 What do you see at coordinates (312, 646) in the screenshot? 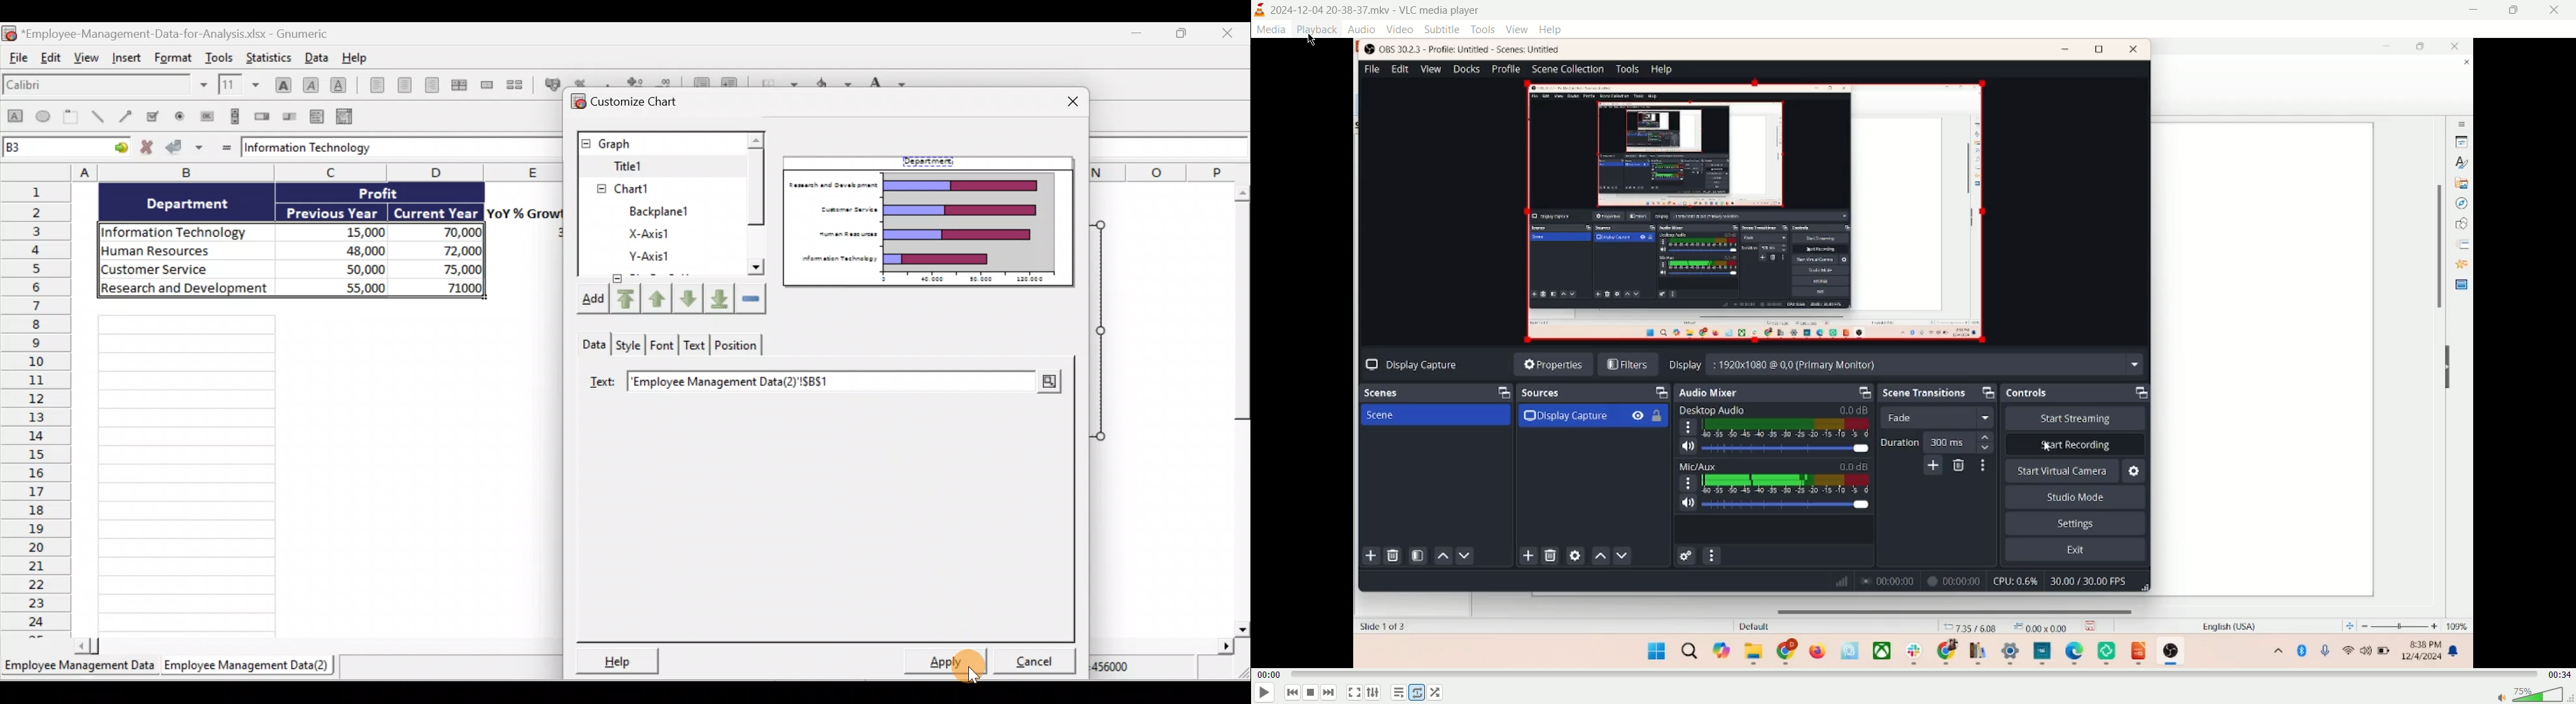
I see `Scroll bar` at bounding box center [312, 646].